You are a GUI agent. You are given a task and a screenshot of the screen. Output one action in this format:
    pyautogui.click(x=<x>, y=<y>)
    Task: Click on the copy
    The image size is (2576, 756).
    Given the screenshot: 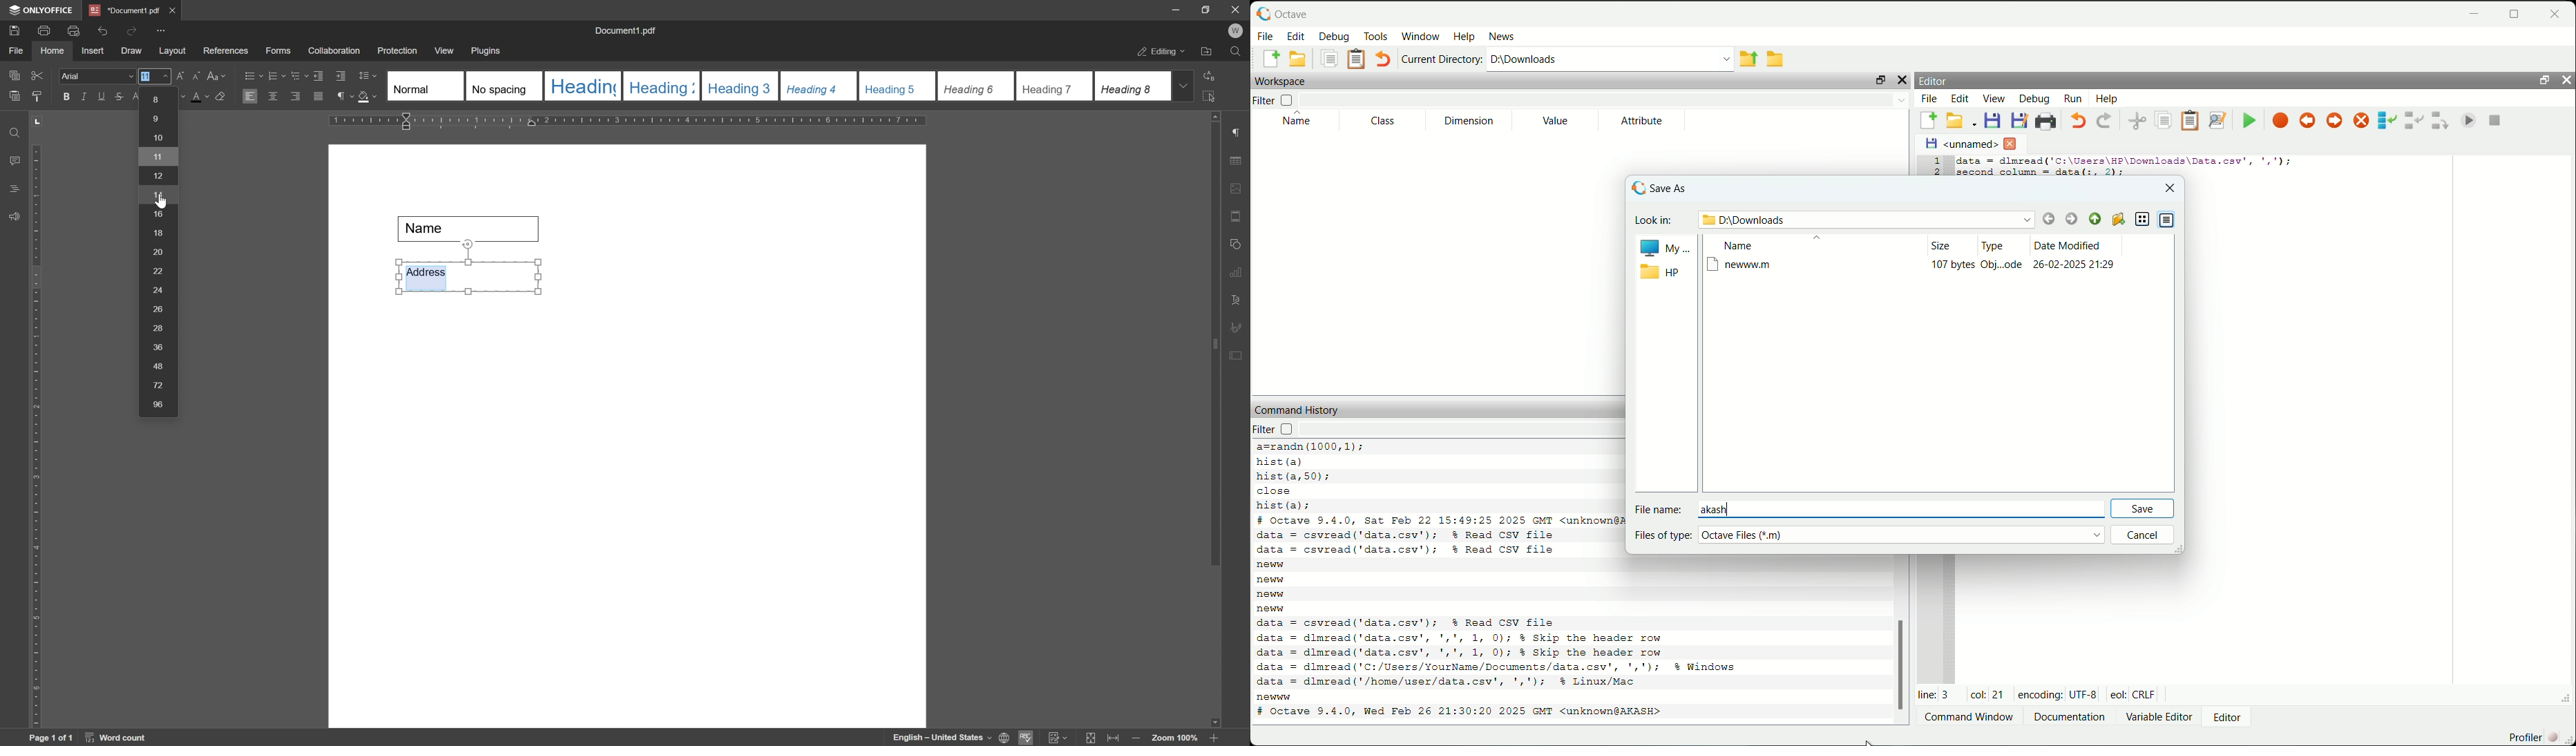 What is the action you would take?
    pyautogui.click(x=13, y=74)
    